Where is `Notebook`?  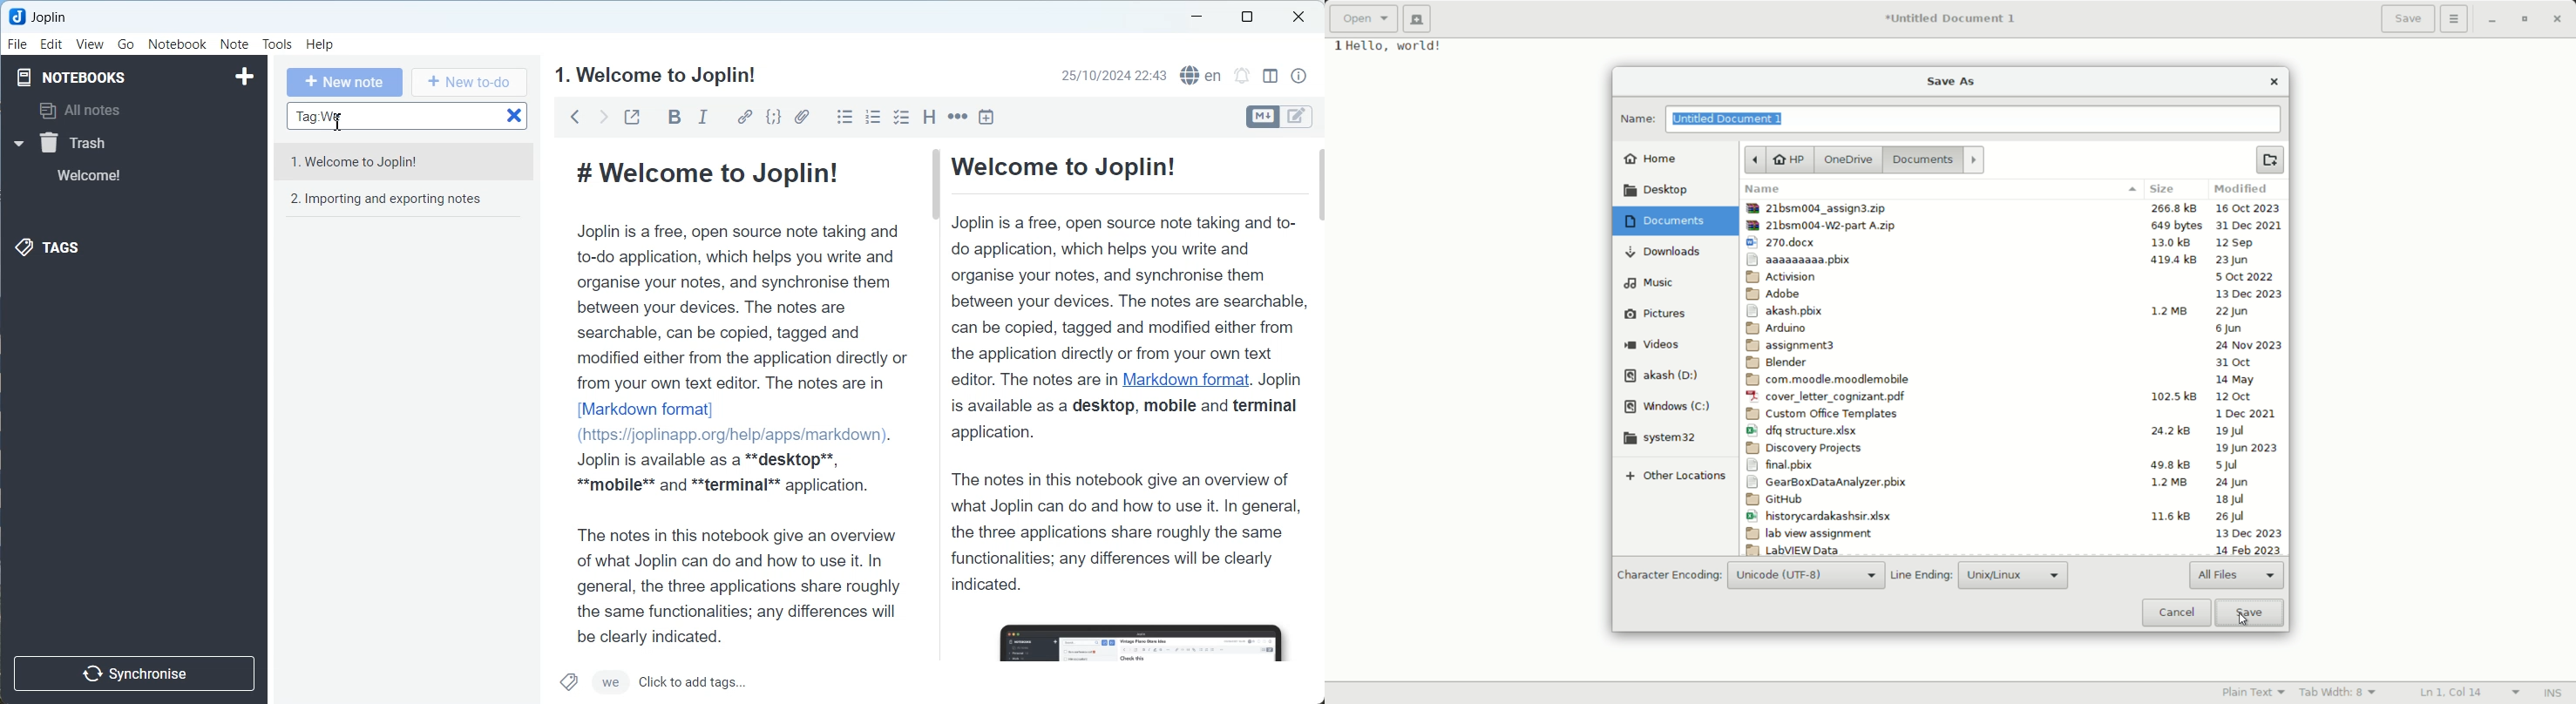 Notebook is located at coordinates (178, 44).